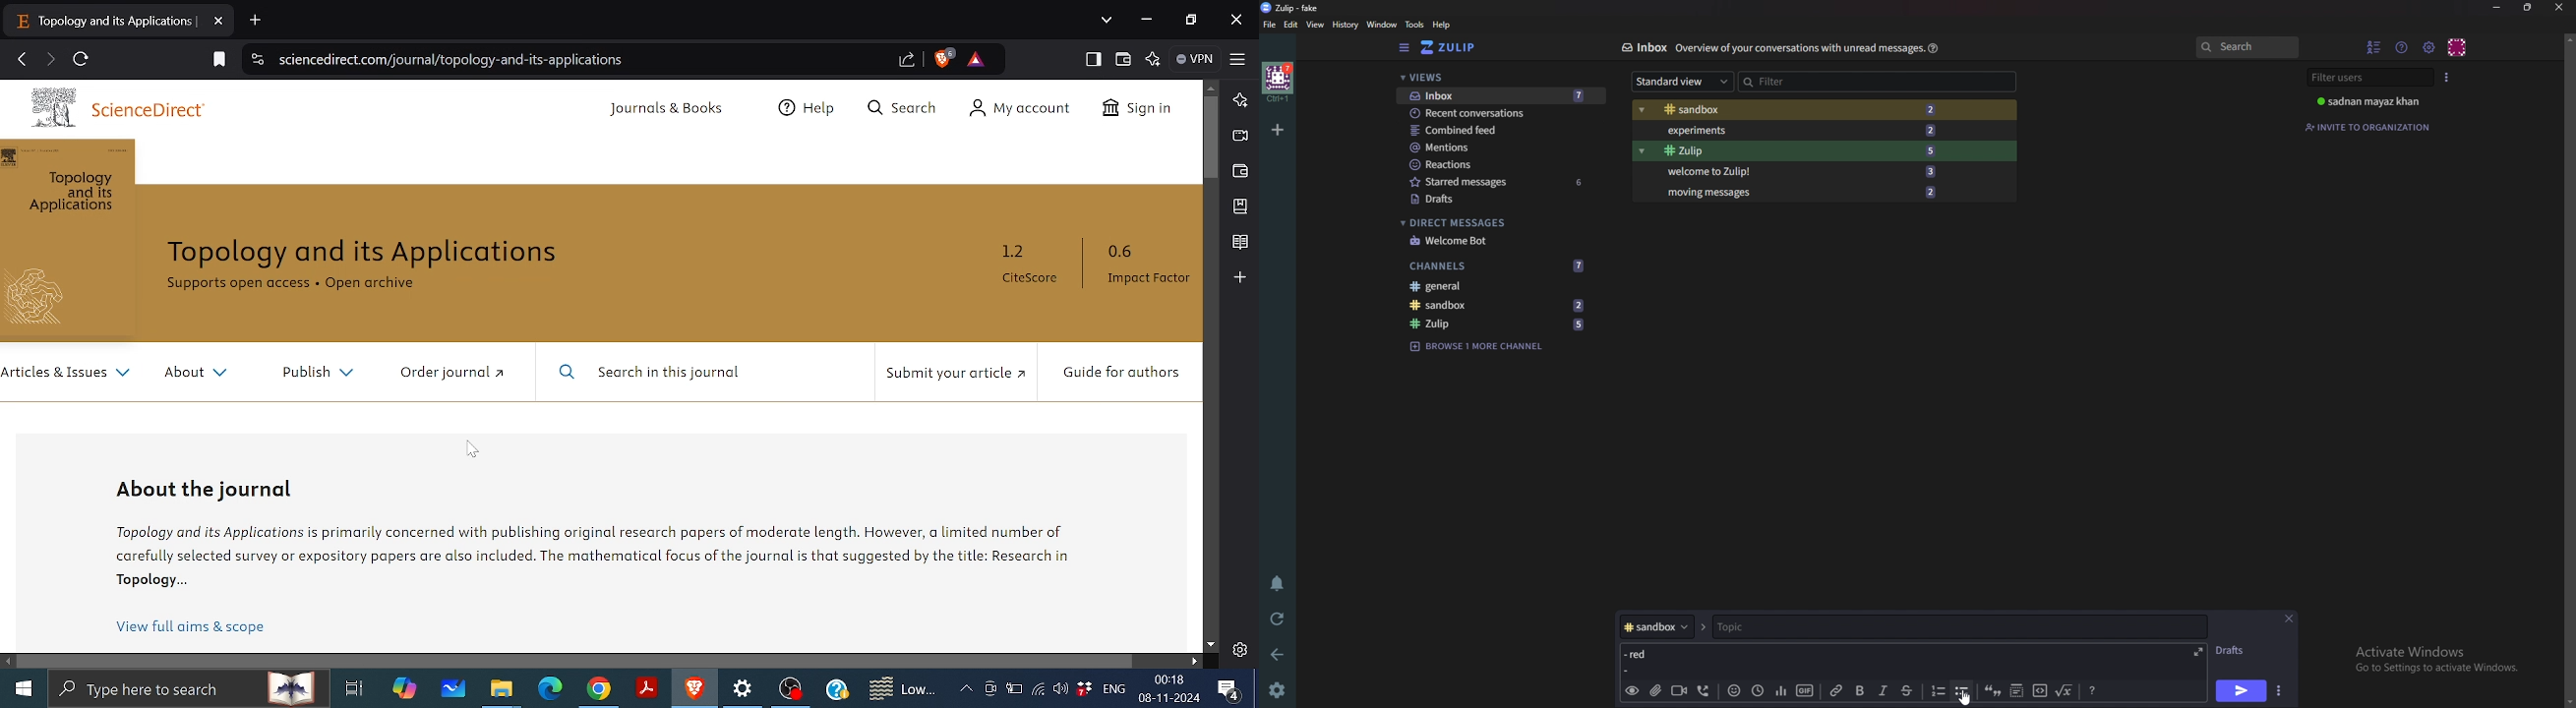 The image size is (2576, 728). I want to click on View, so click(1316, 25).